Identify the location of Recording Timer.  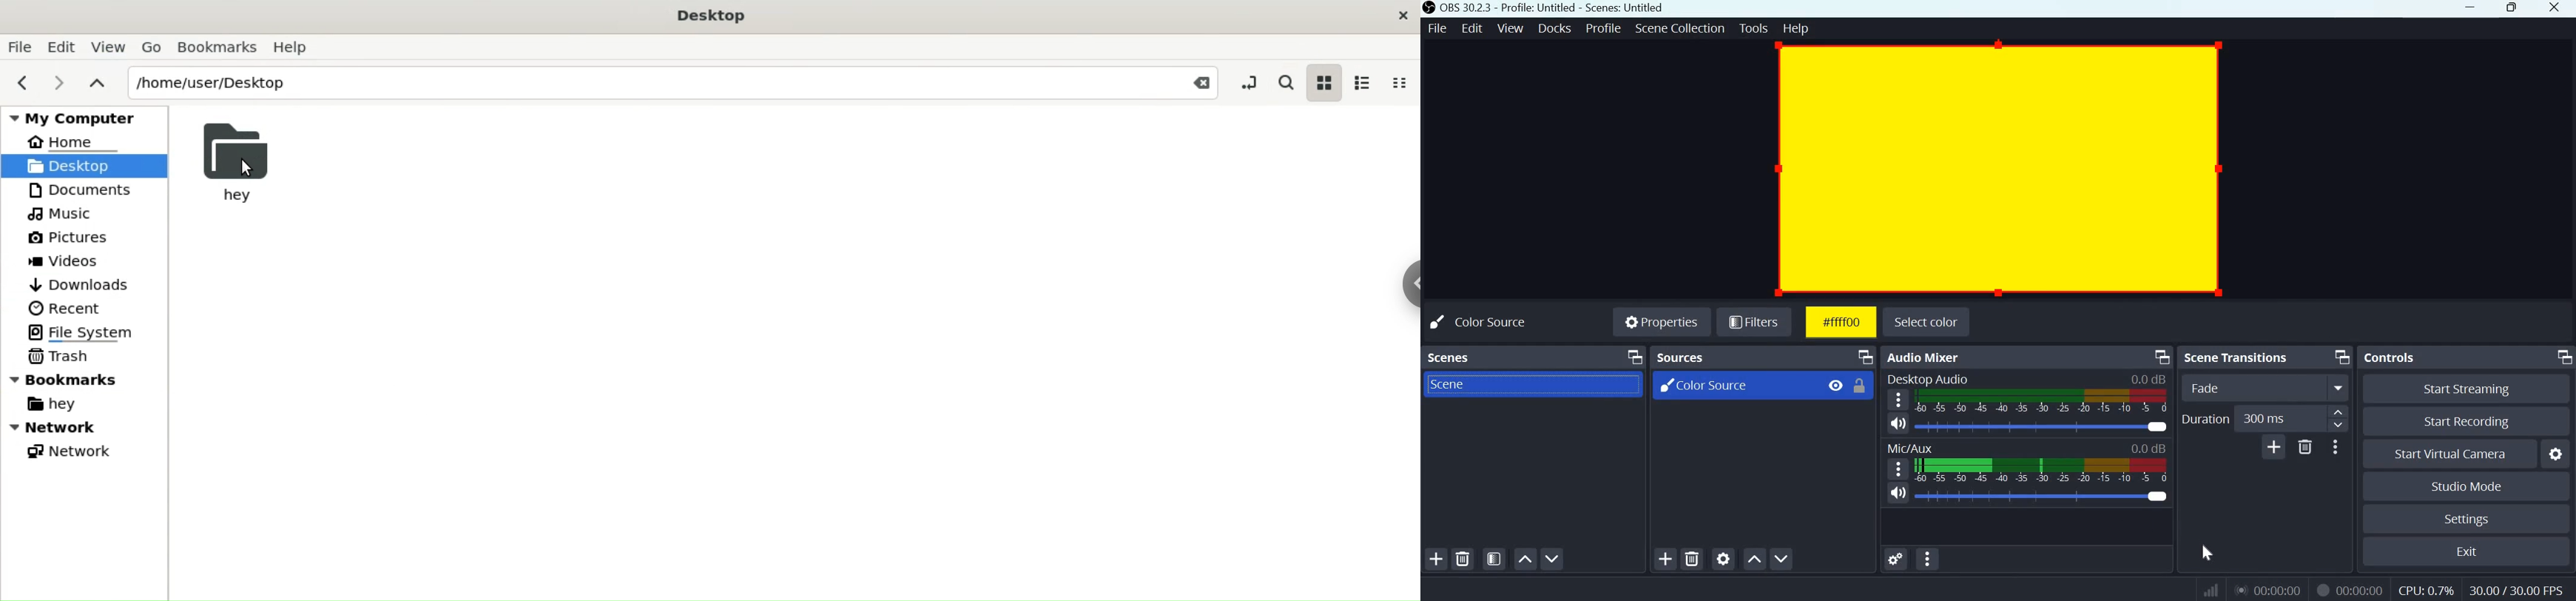
(2361, 590).